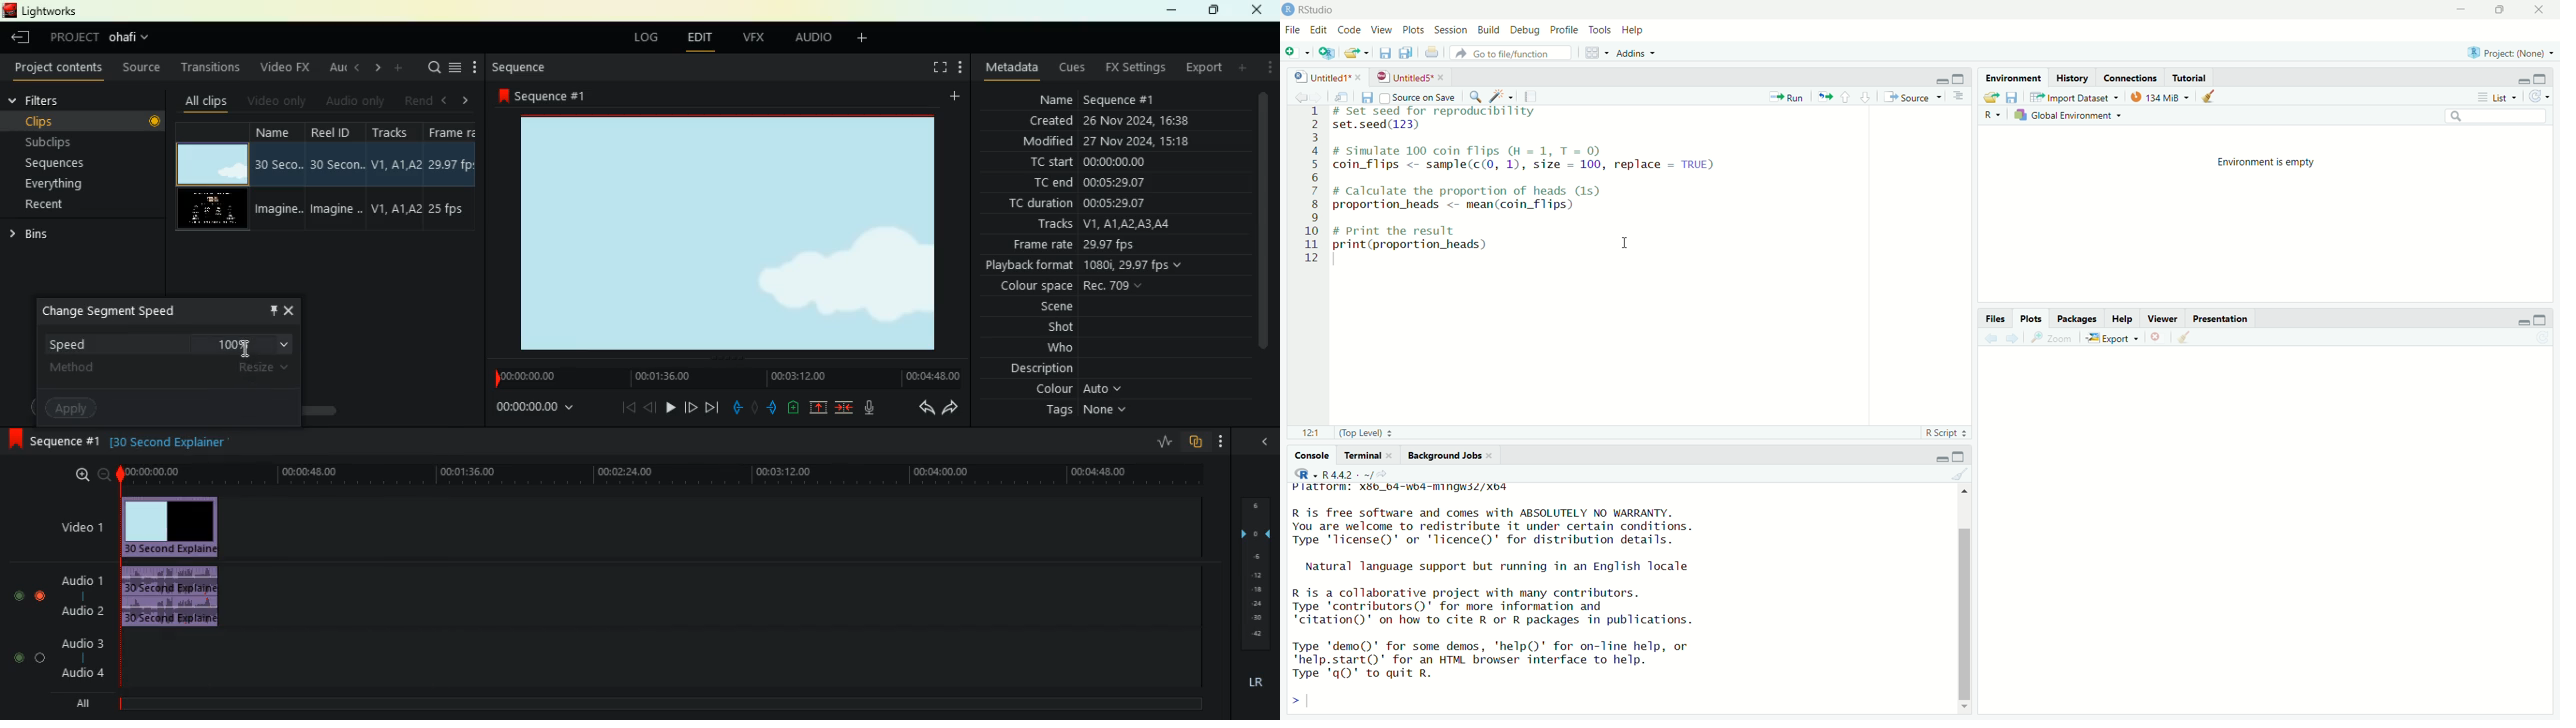  What do you see at coordinates (1555, 527) in the screenshot?
I see `R is free software and comes with ABSOLUTELY NO WARRANTY.
You are welcome to redistribute it under certain conditions.
Type 'license()' or 'licence()' for distribution details.` at bounding box center [1555, 527].